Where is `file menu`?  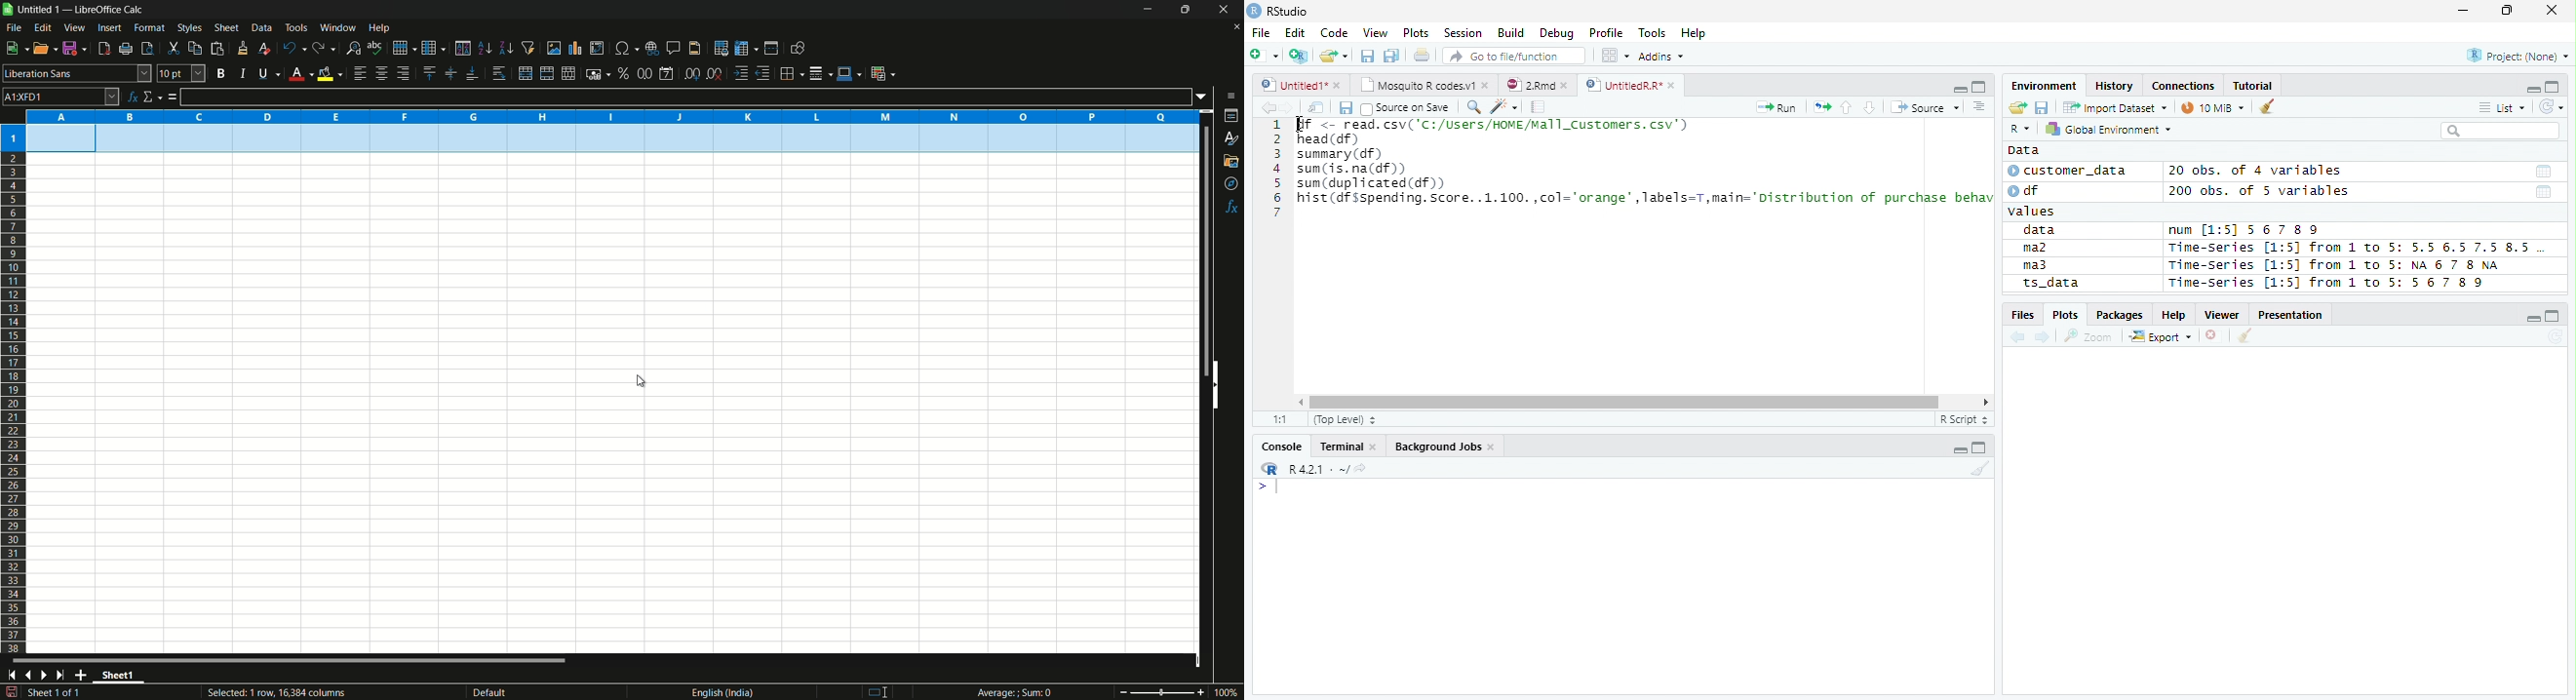
file menu is located at coordinates (14, 28).